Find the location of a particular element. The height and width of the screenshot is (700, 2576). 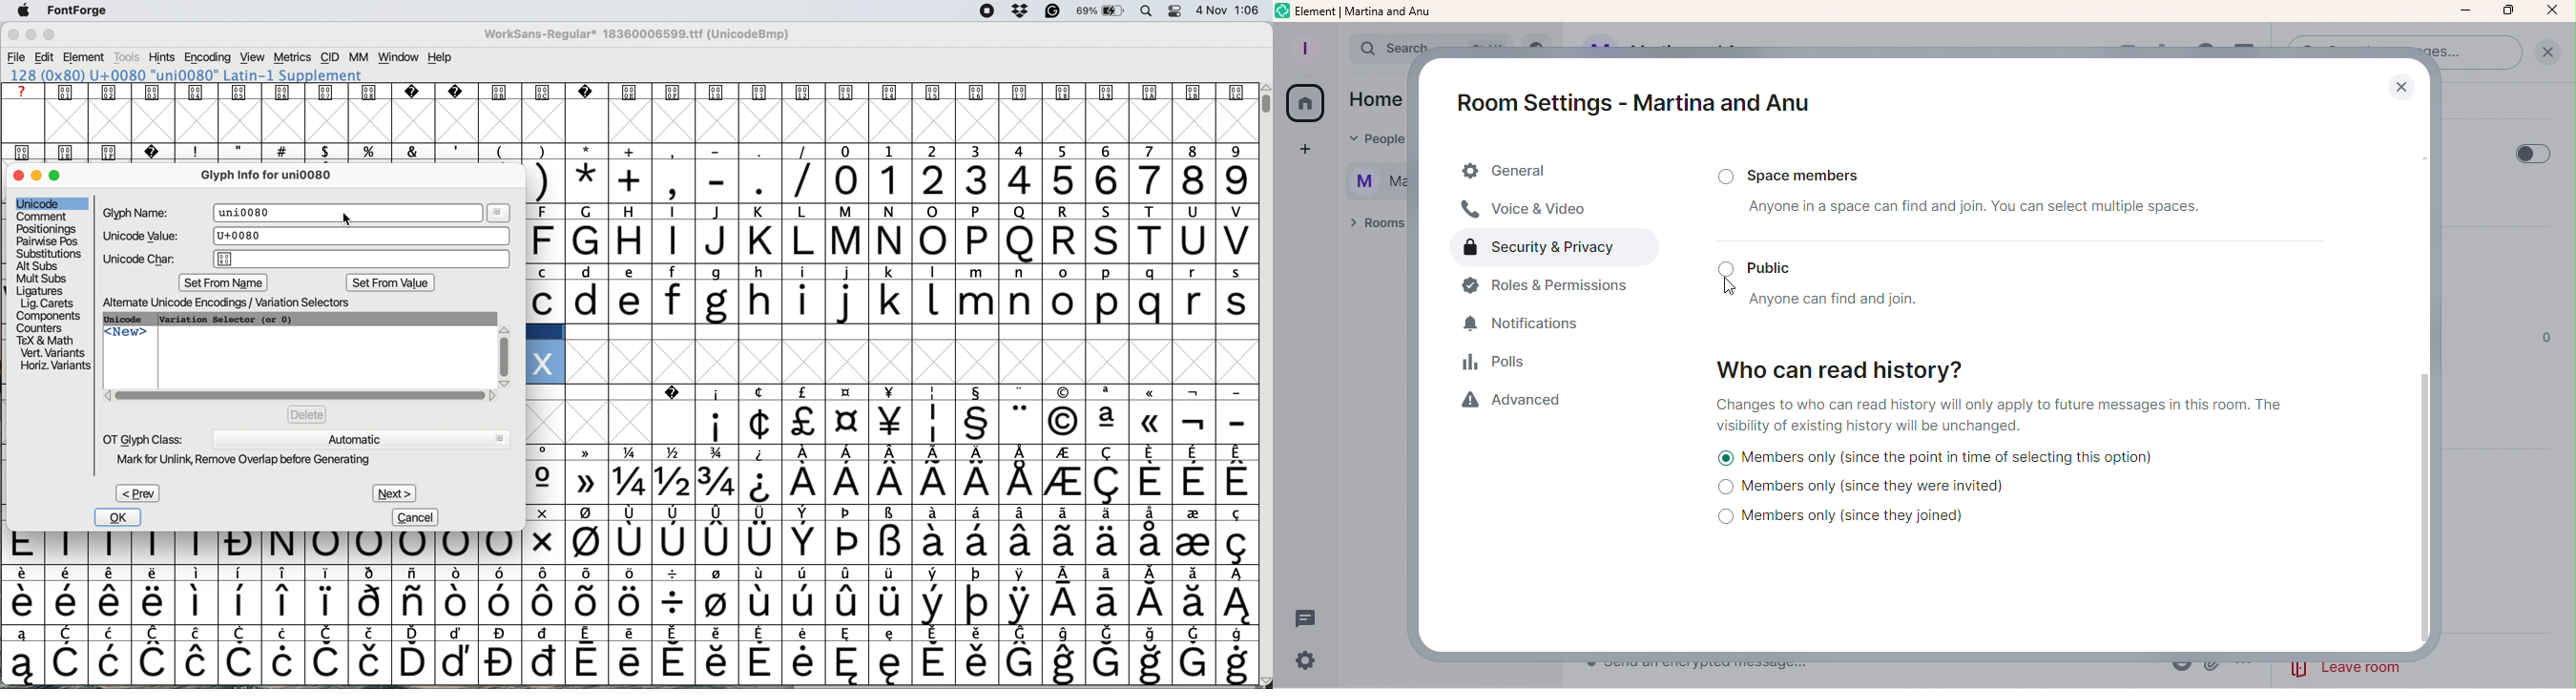

set from name is located at coordinates (225, 283).